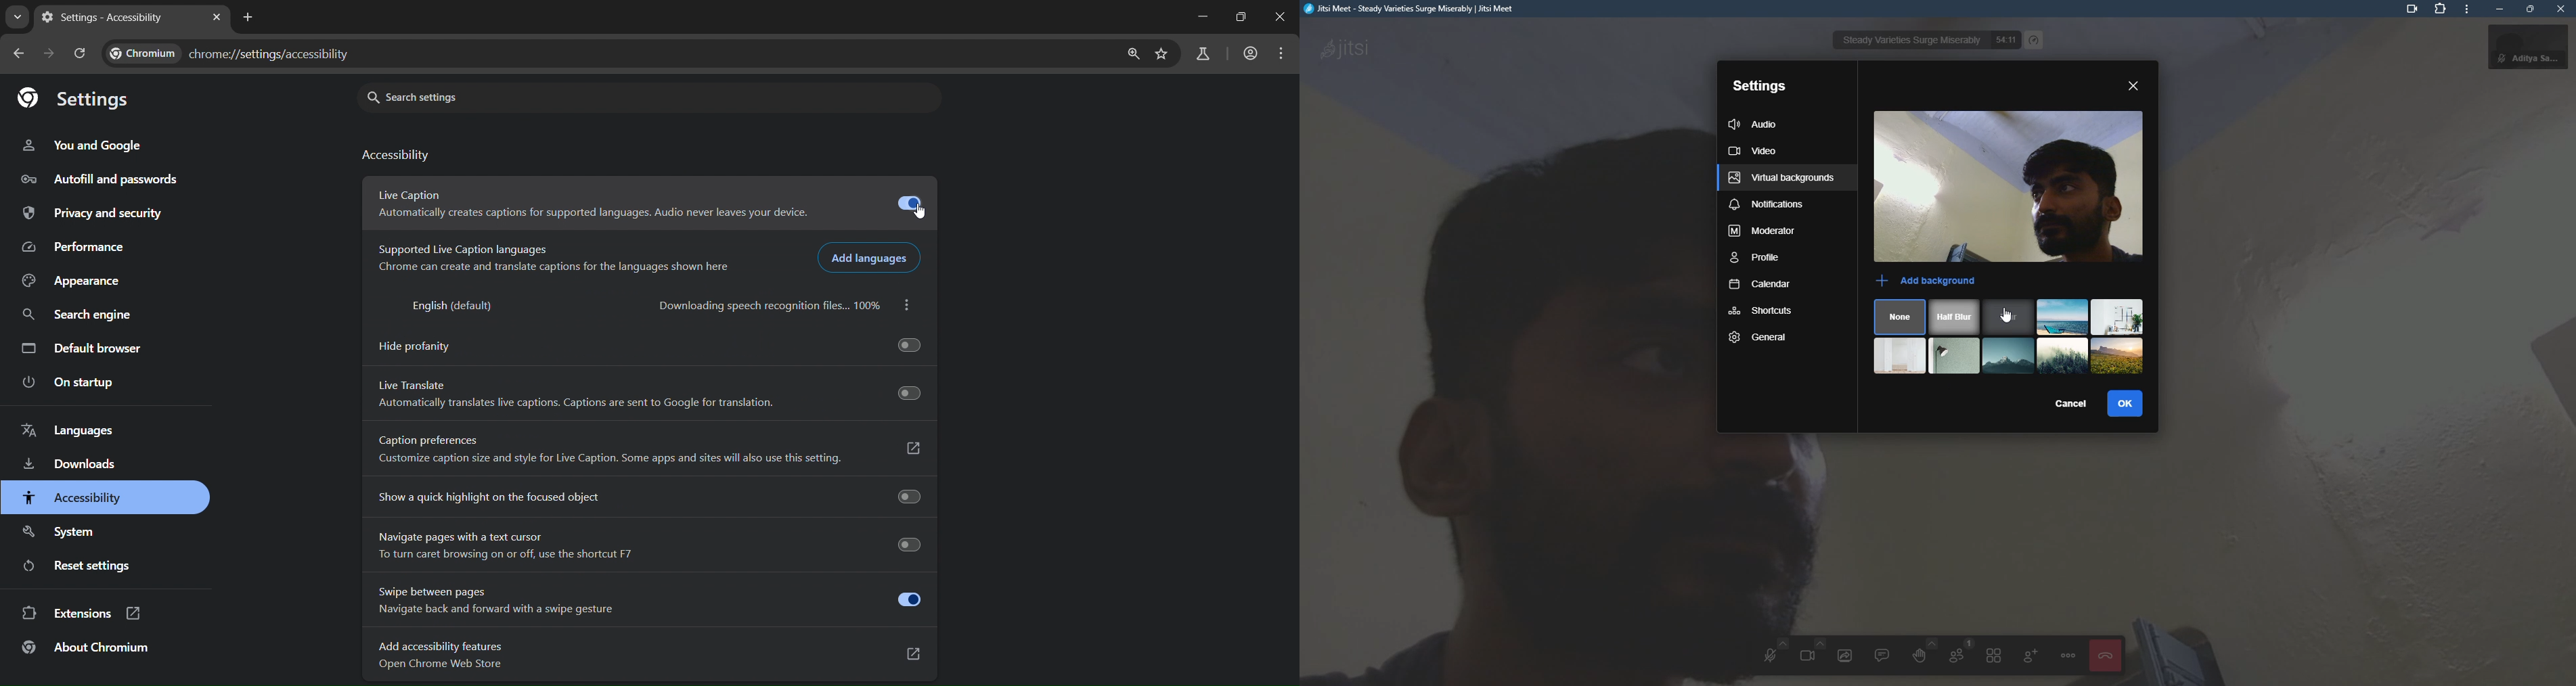 This screenshot has height=700, width=2576. I want to click on add languages, so click(870, 258).